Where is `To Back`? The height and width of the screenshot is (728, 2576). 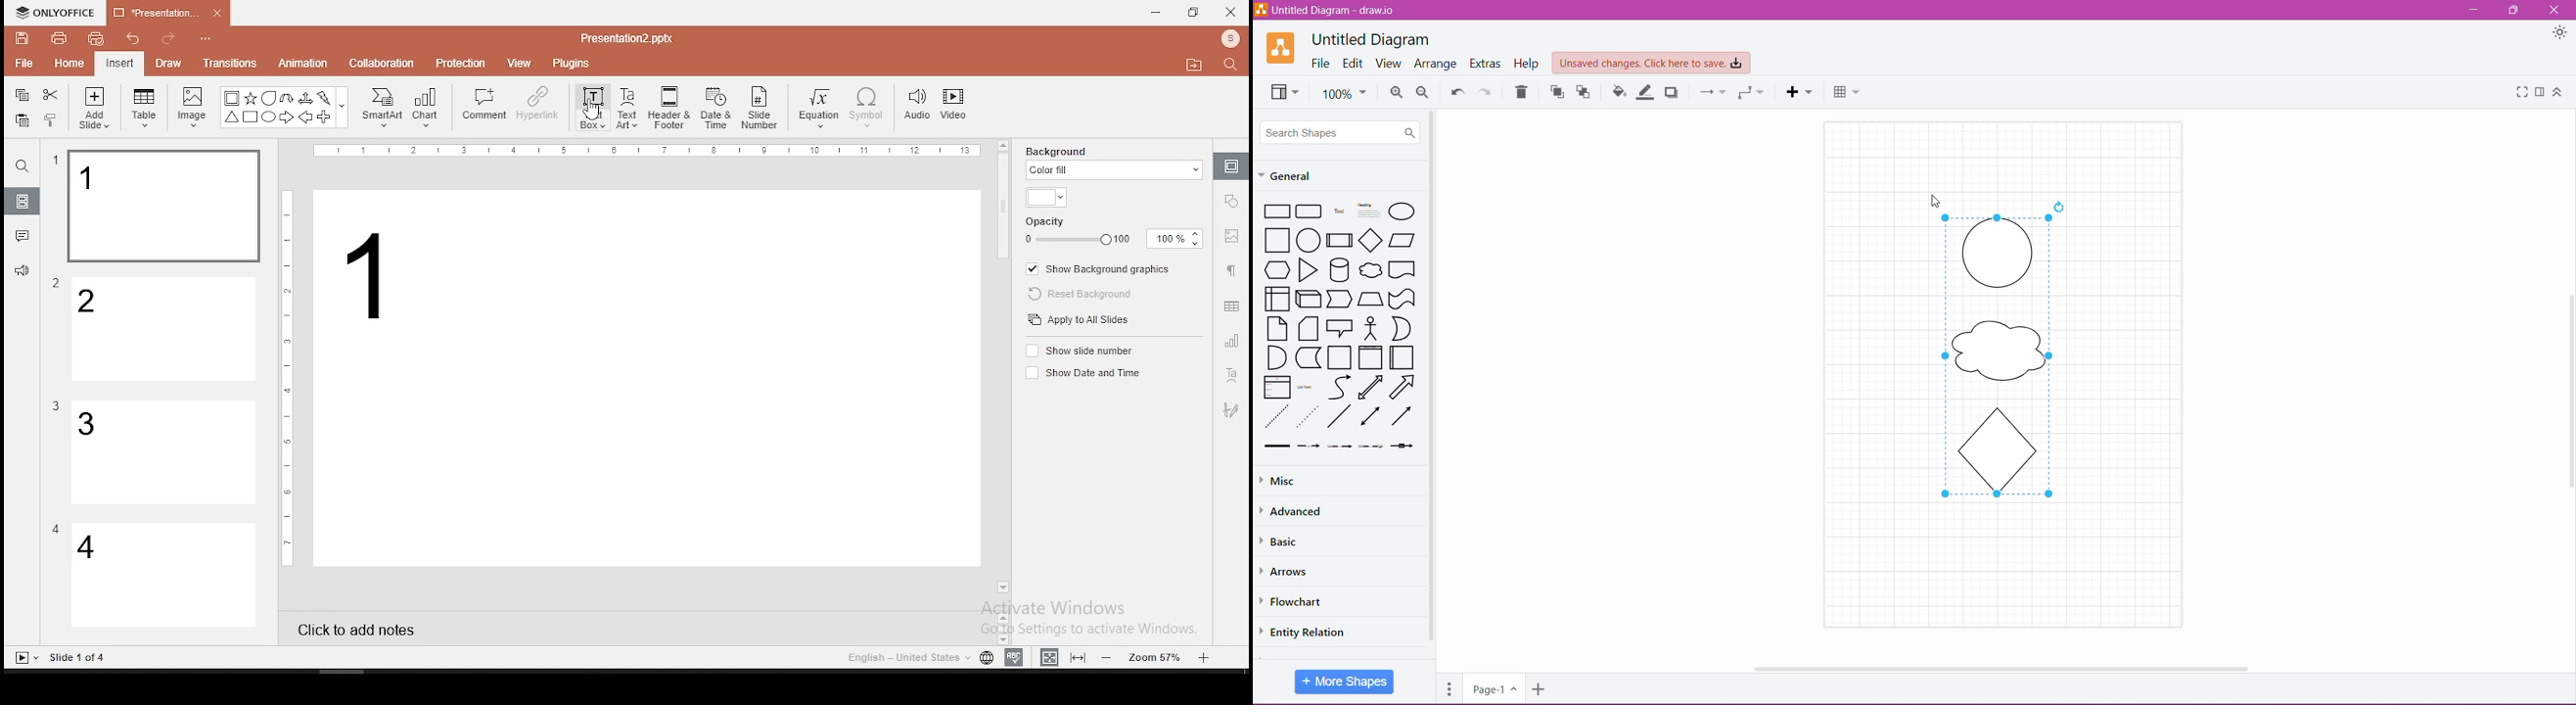
To Back is located at coordinates (1585, 92).